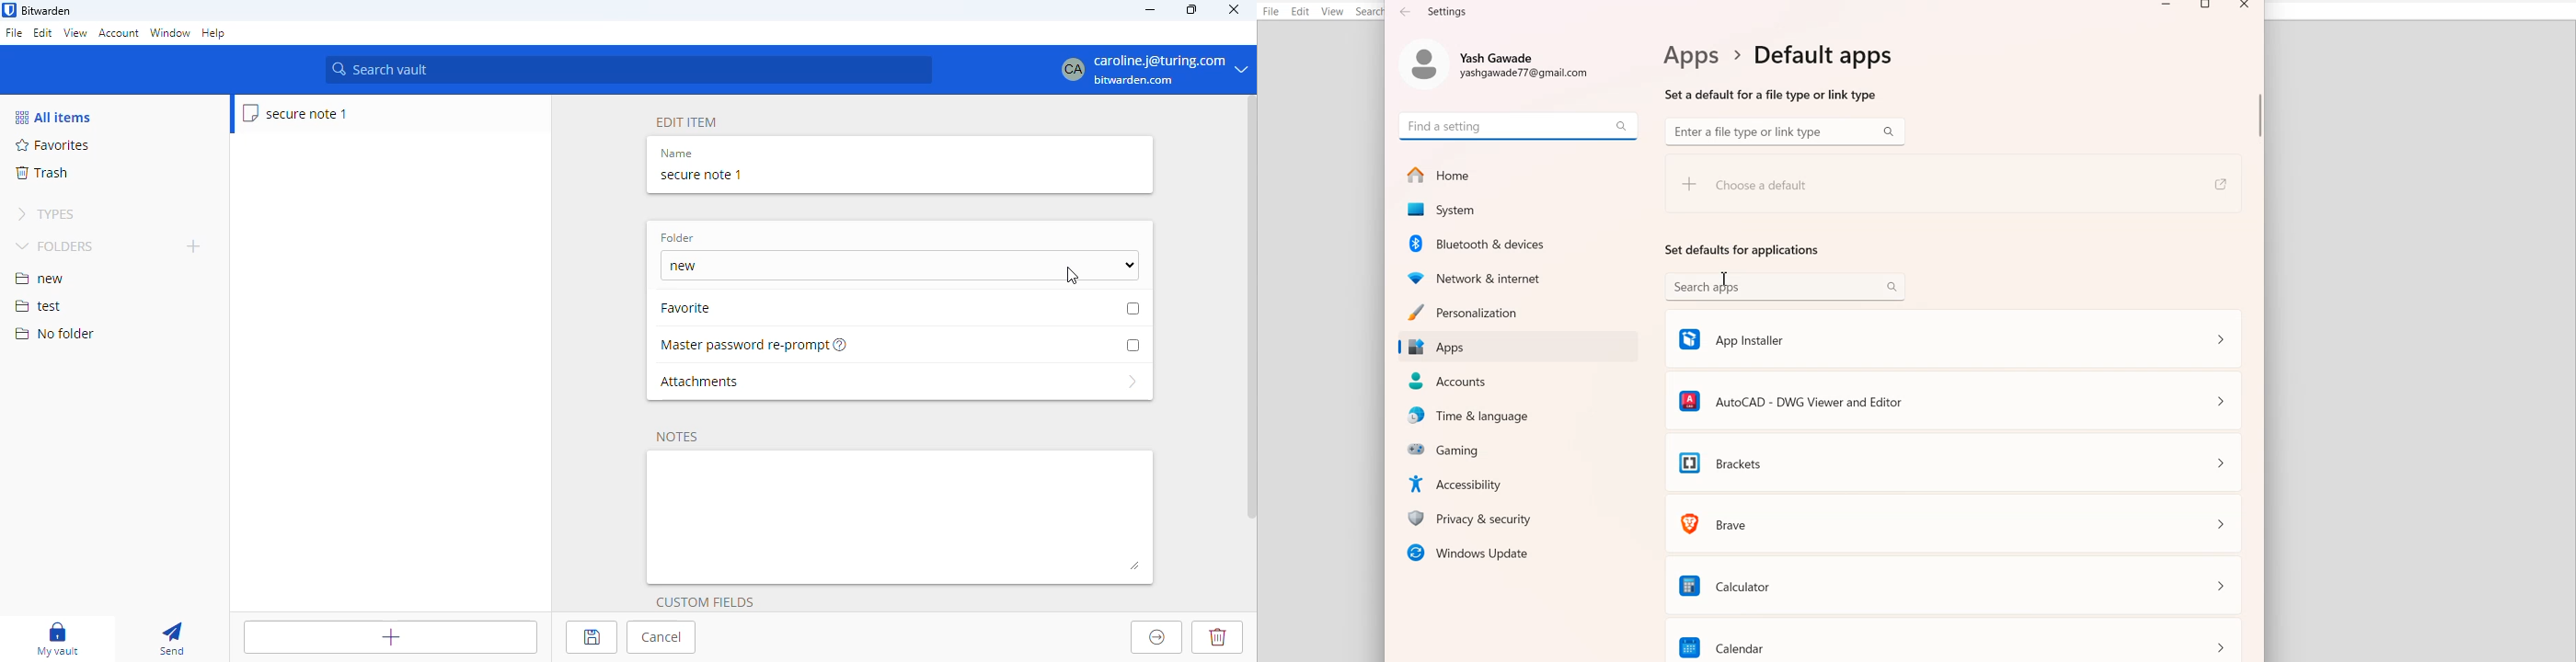 The width and height of the screenshot is (2576, 672). What do you see at coordinates (677, 438) in the screenshot?
I see `notes` at bounding box center [677, 438].